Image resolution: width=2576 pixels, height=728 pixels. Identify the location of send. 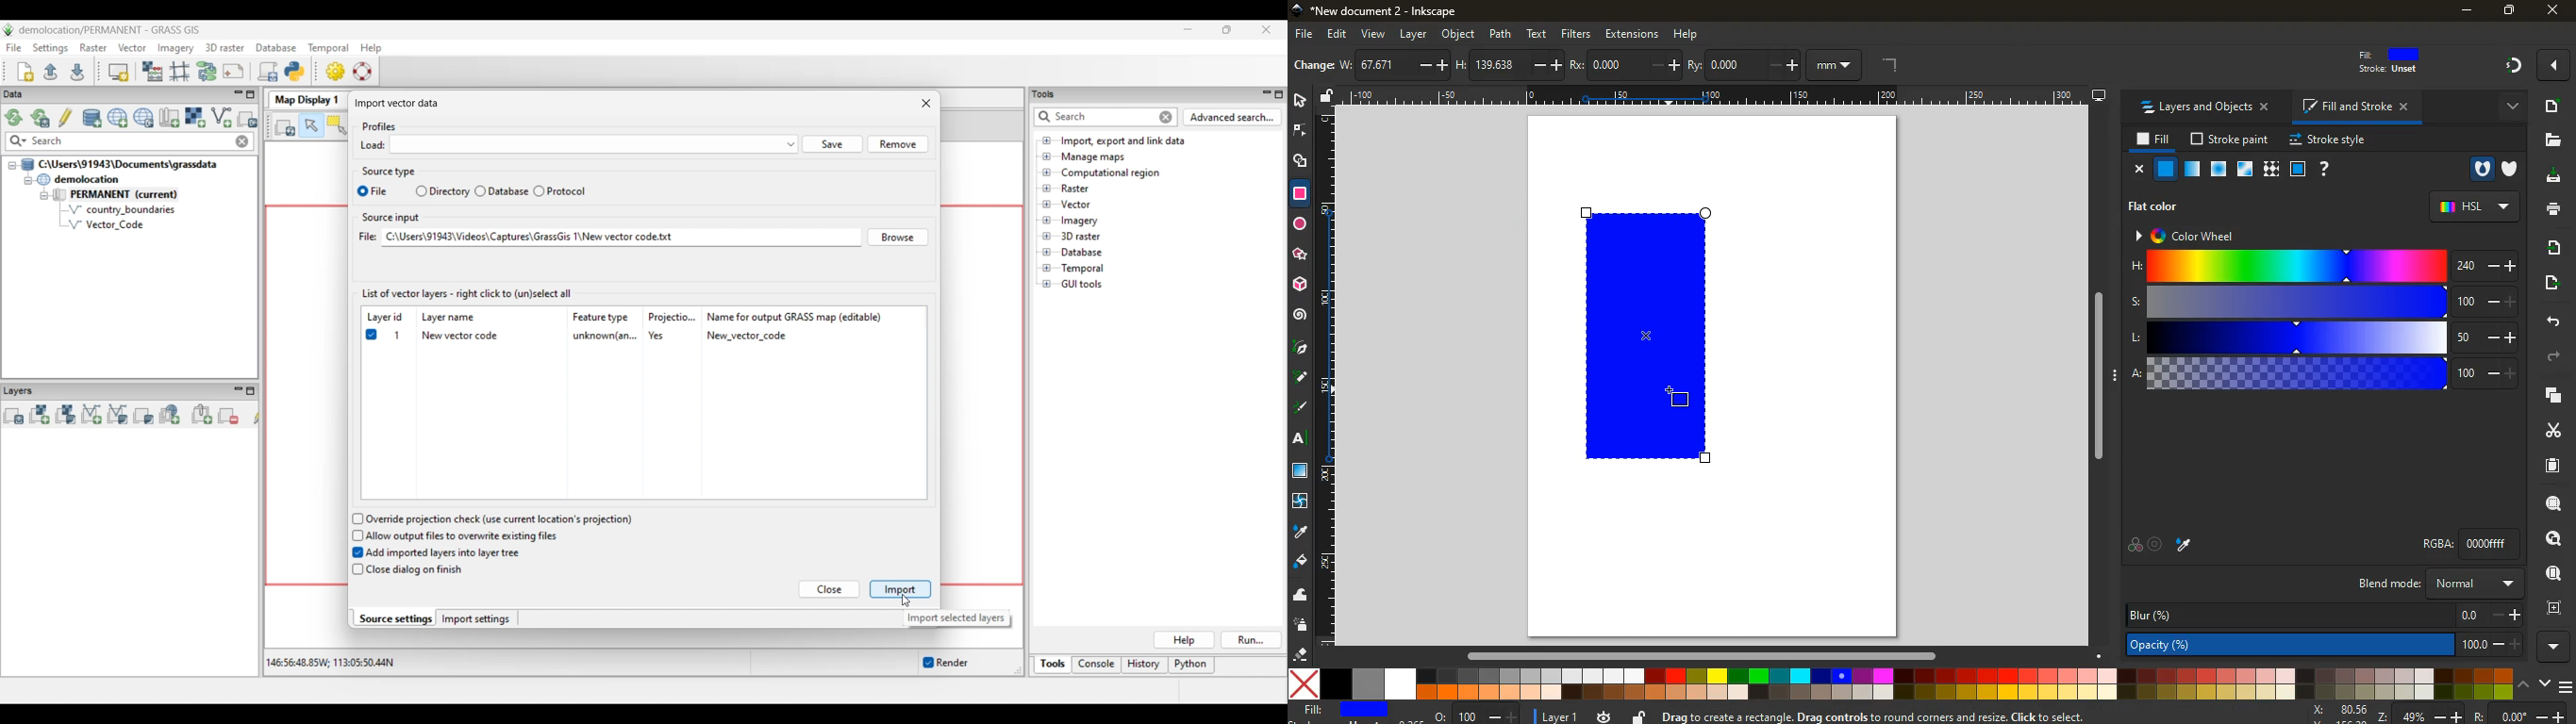
(2548, 284).